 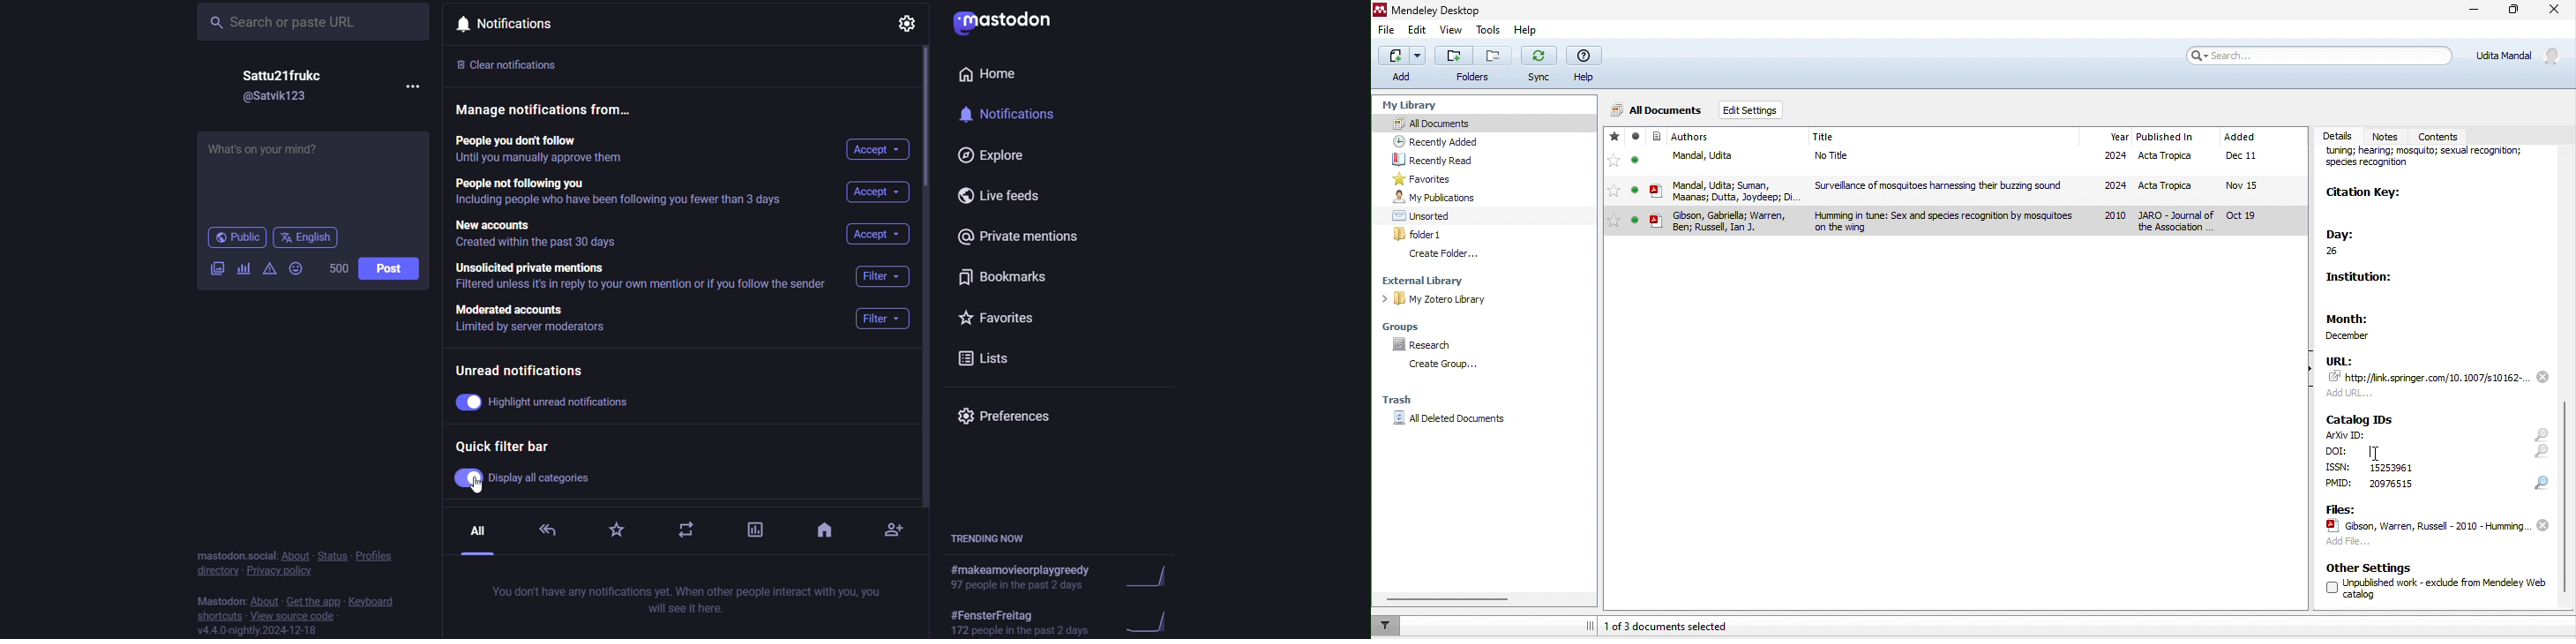 What do you see at coordinates (2350, 244) in the screenshot?
I see `day:26` at bounding box center [2350, 244].